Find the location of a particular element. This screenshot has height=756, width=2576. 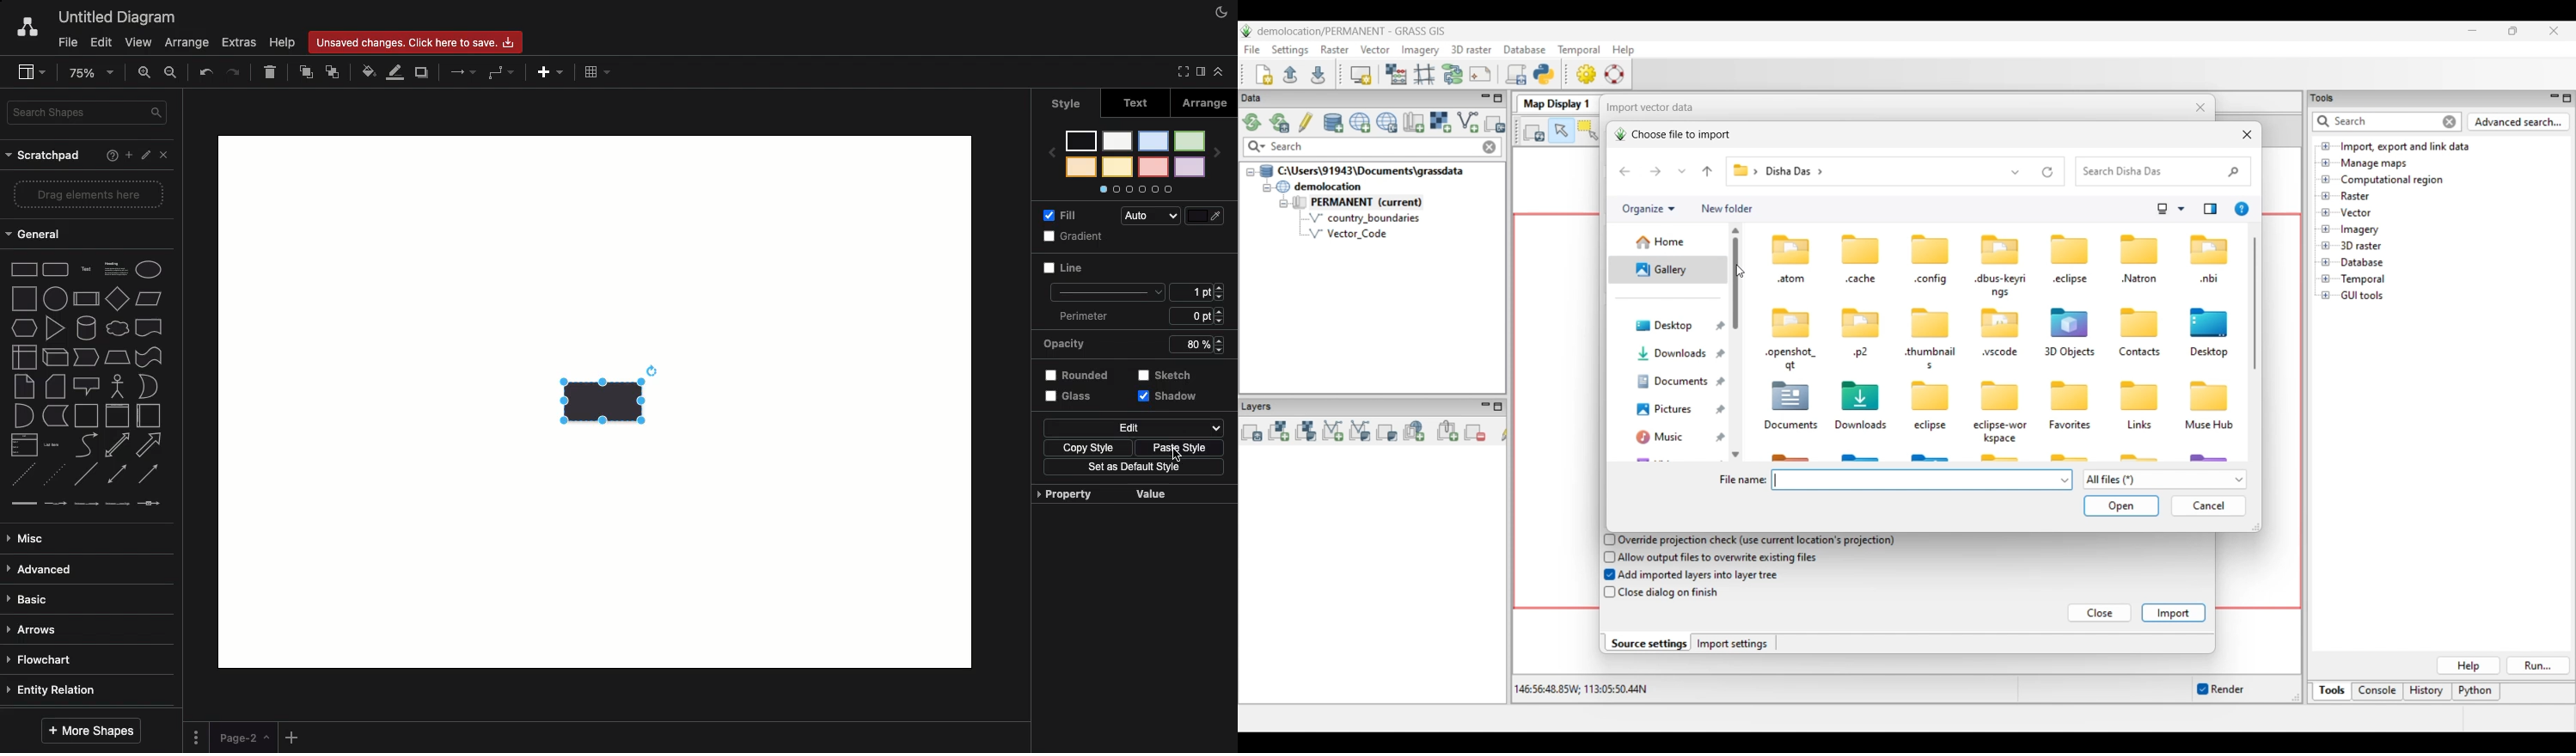

Close is located at coordinates (162, 157).